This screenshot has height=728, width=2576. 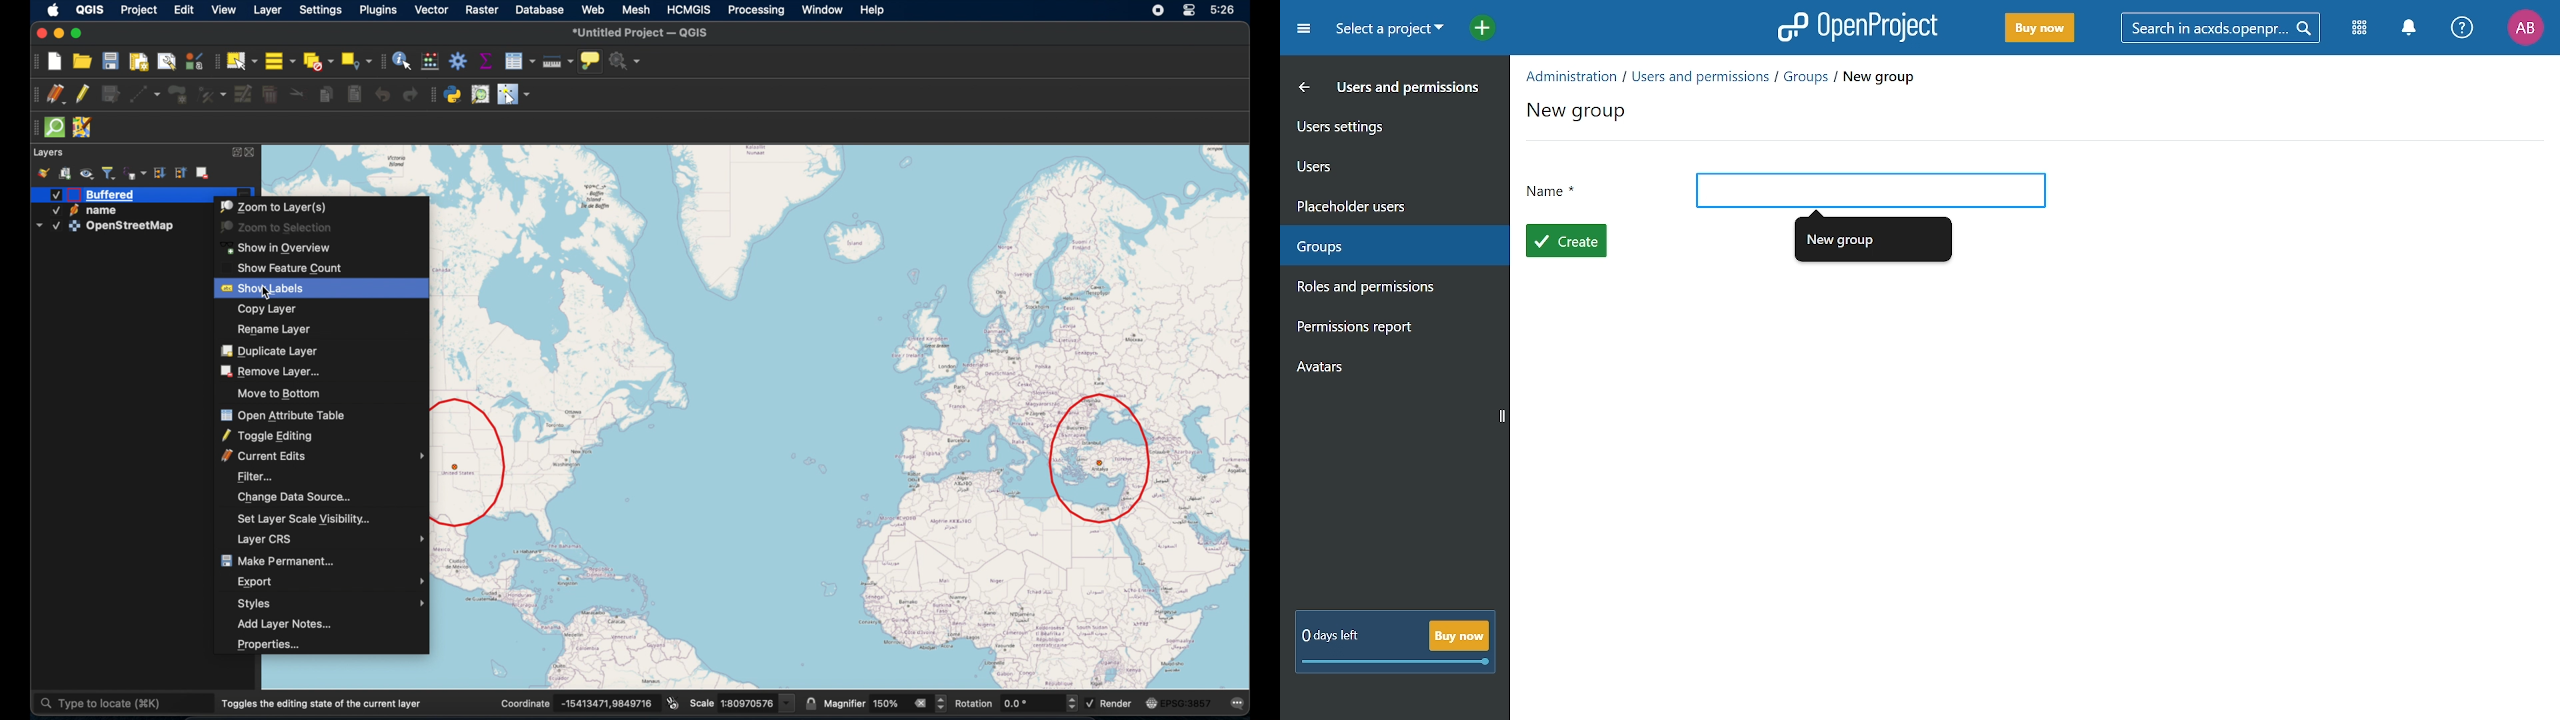 What do you see at coordinates (1383, 165) in the screenshot?
I see `users` at bounding box center [1383, 165].